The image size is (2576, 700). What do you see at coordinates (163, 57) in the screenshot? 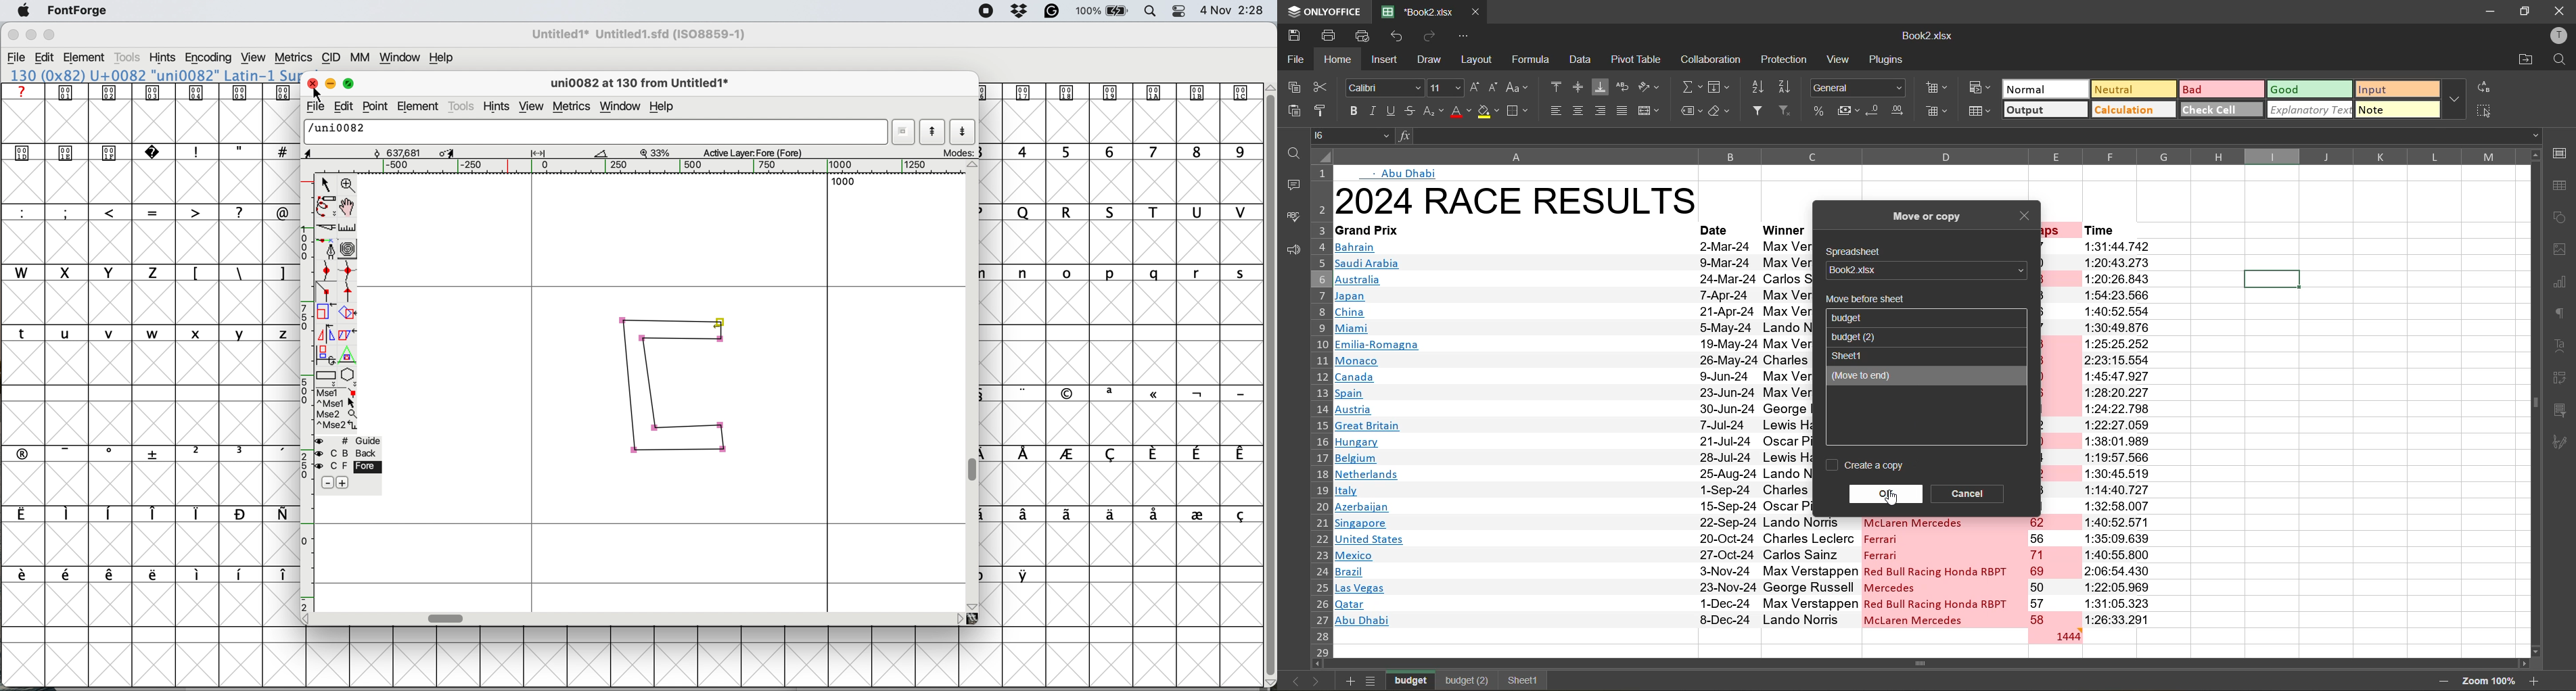
I see `hints` at bounding box center [163, 57].